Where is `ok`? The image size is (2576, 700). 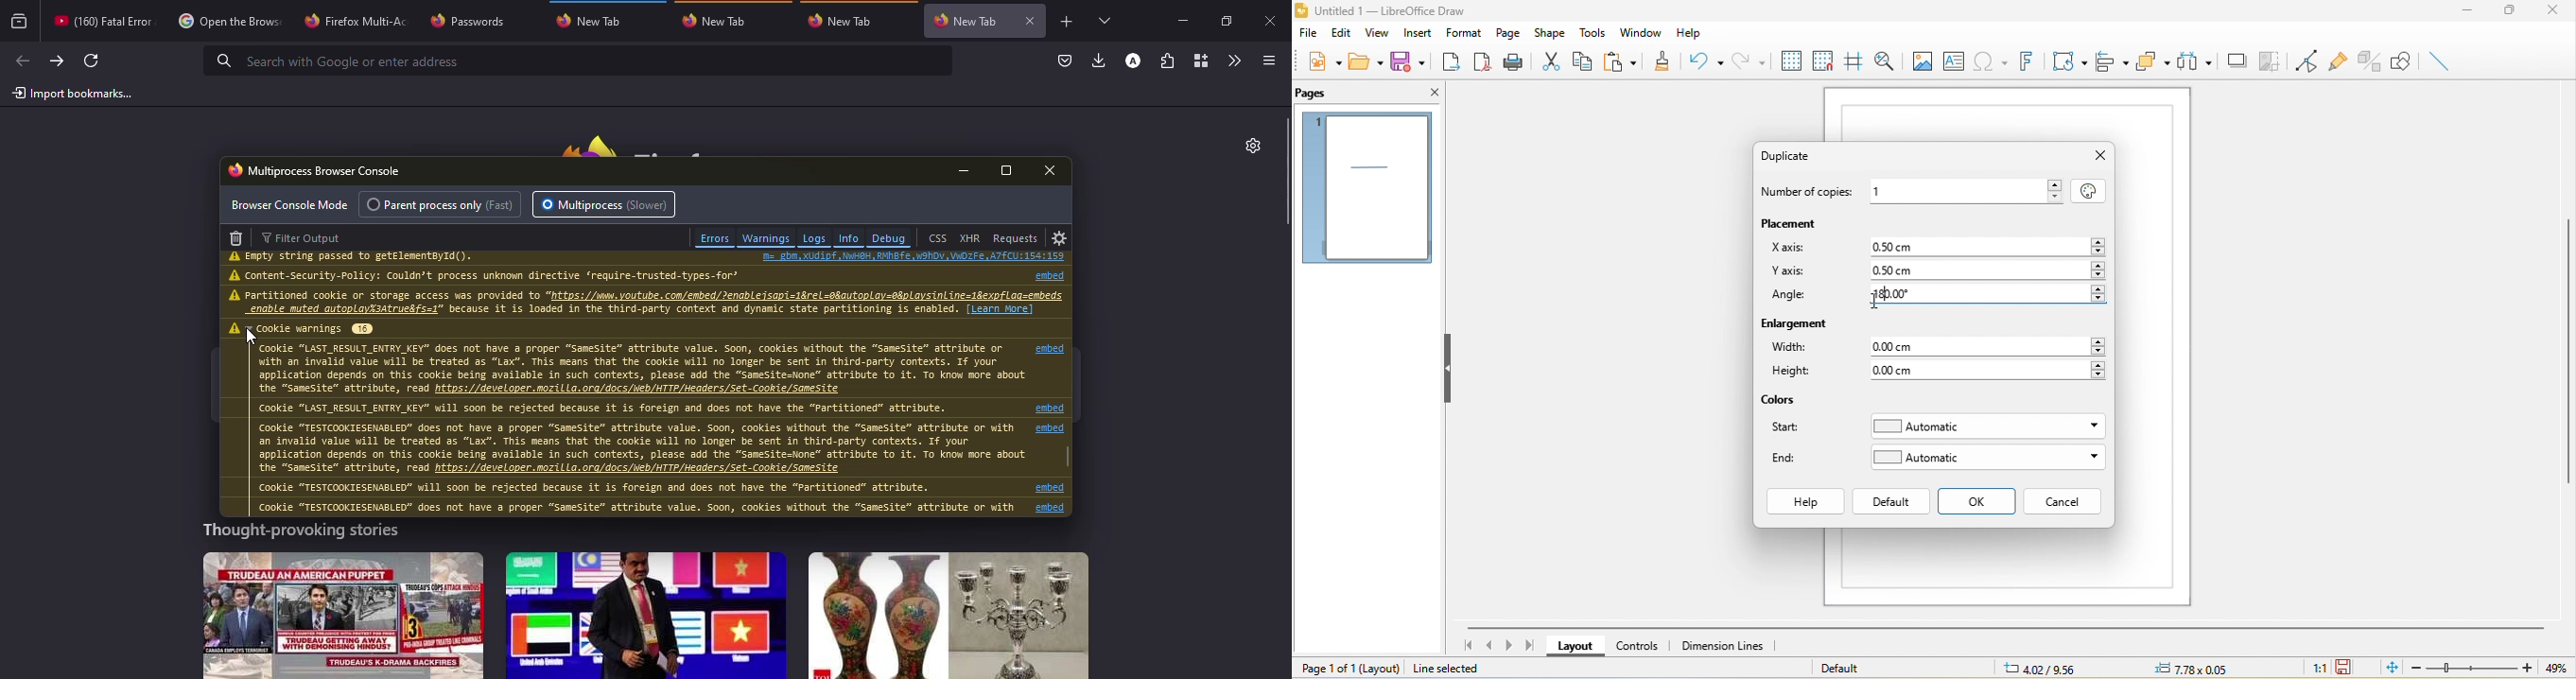
ok is located at coordinates (1978, 502).